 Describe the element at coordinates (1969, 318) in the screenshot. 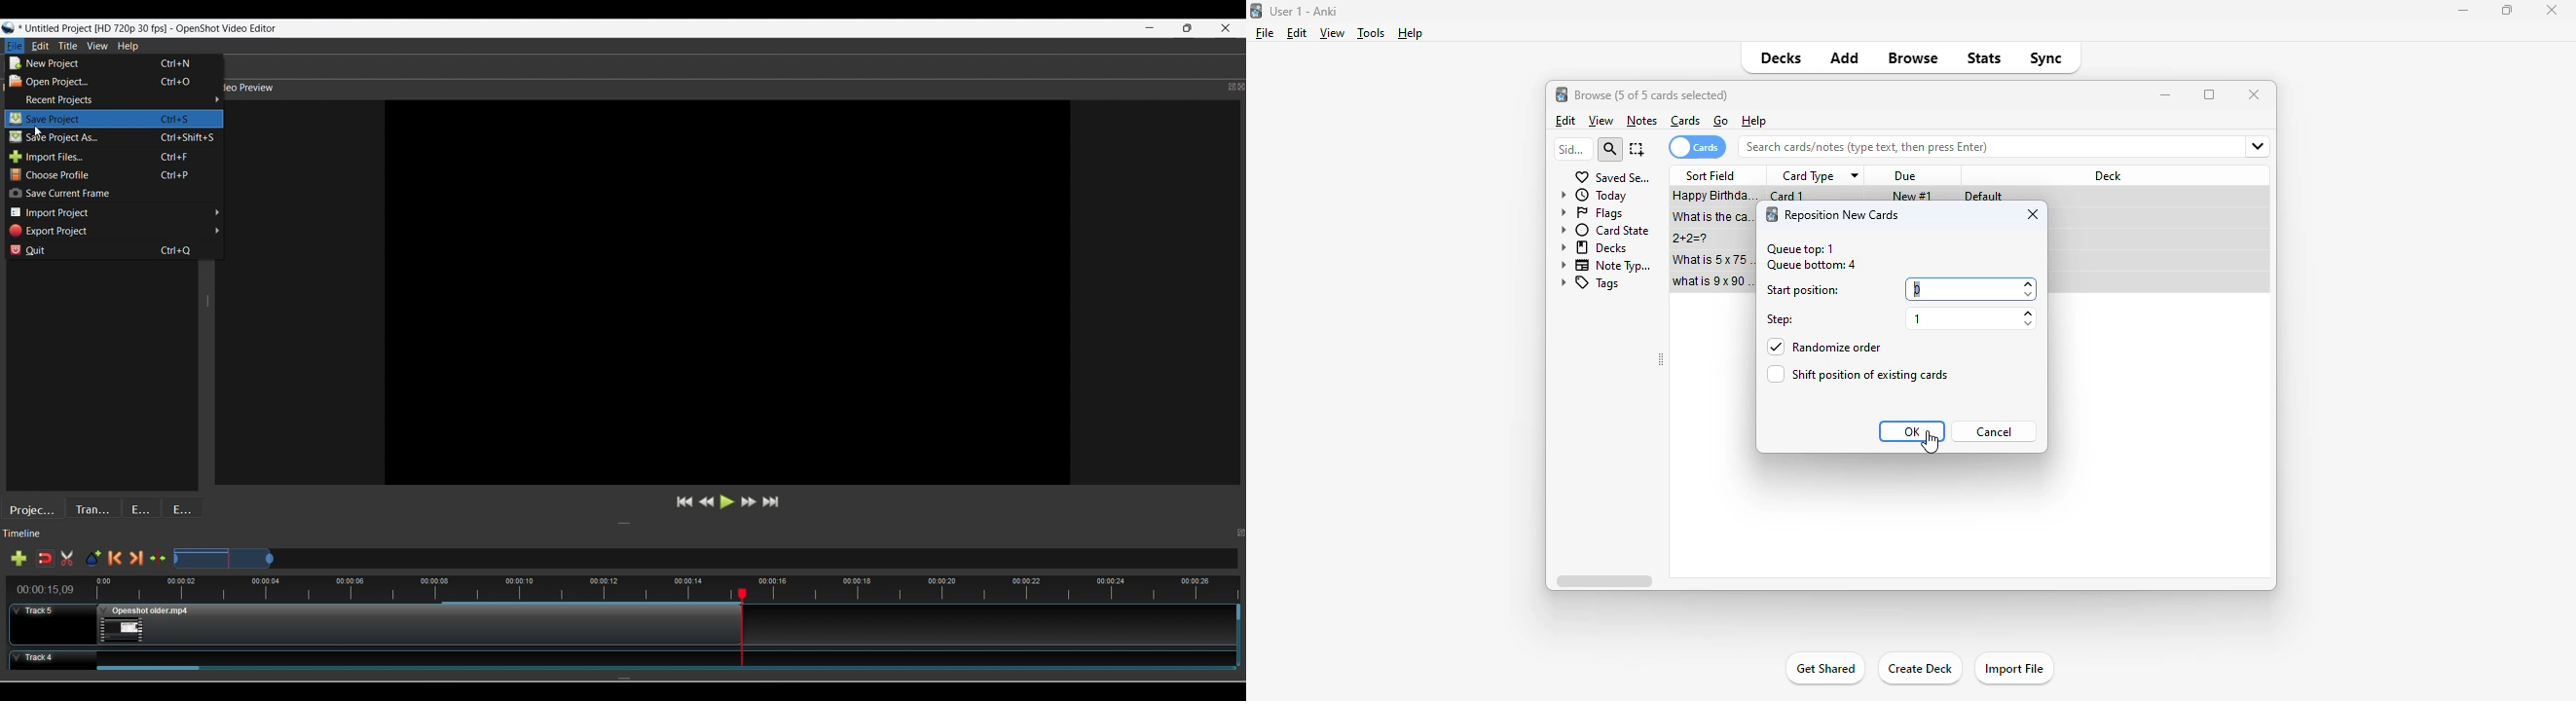

I see `1` at that location.